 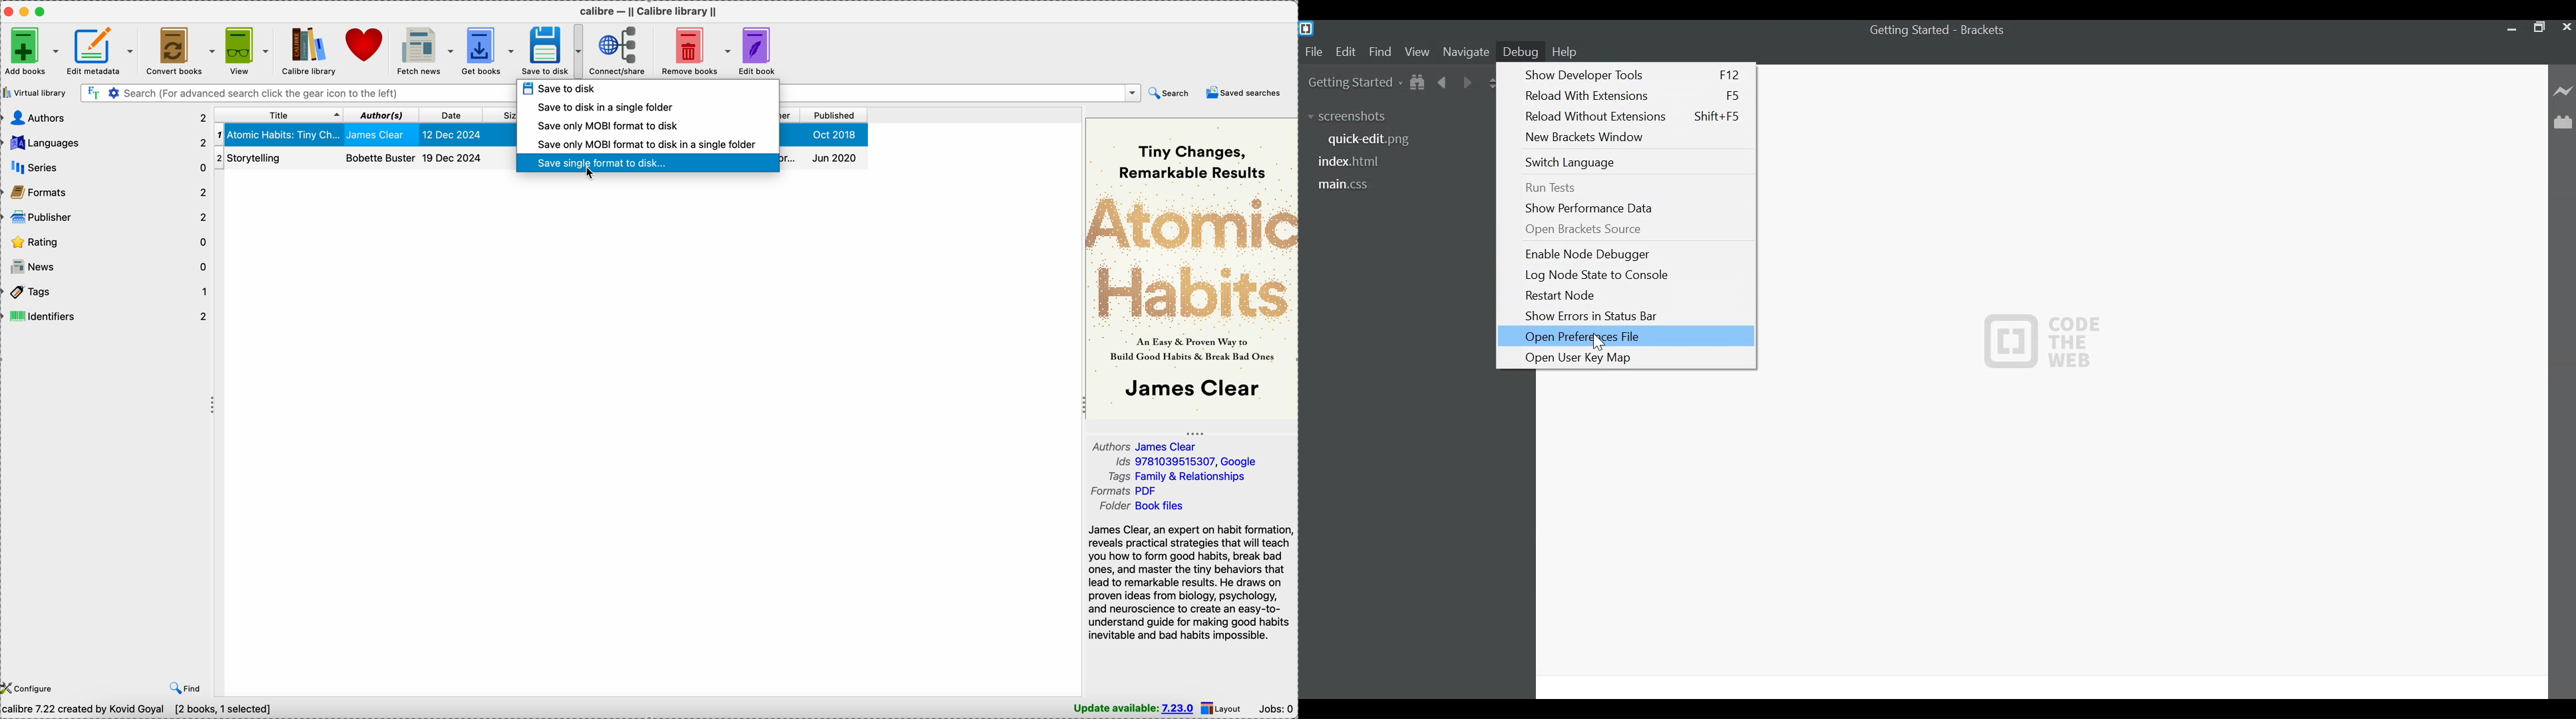 I want to click on virtual library, so click(x=34, y=92).